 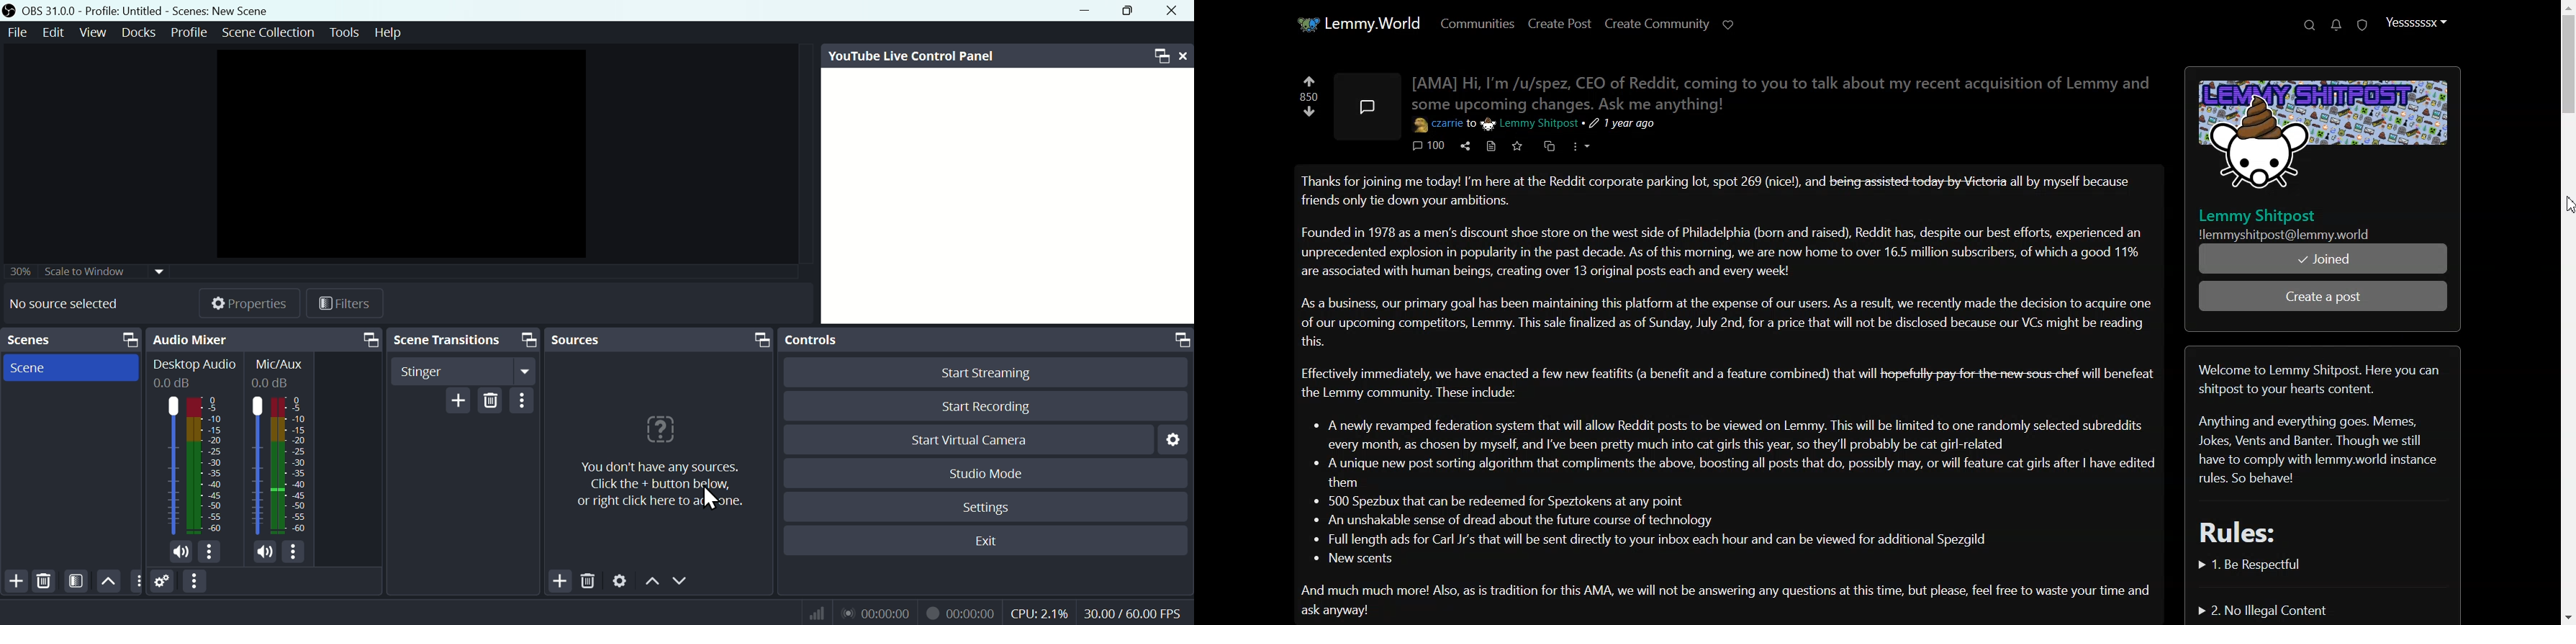 I want to click on screen resize, so click(x=527, y=340).